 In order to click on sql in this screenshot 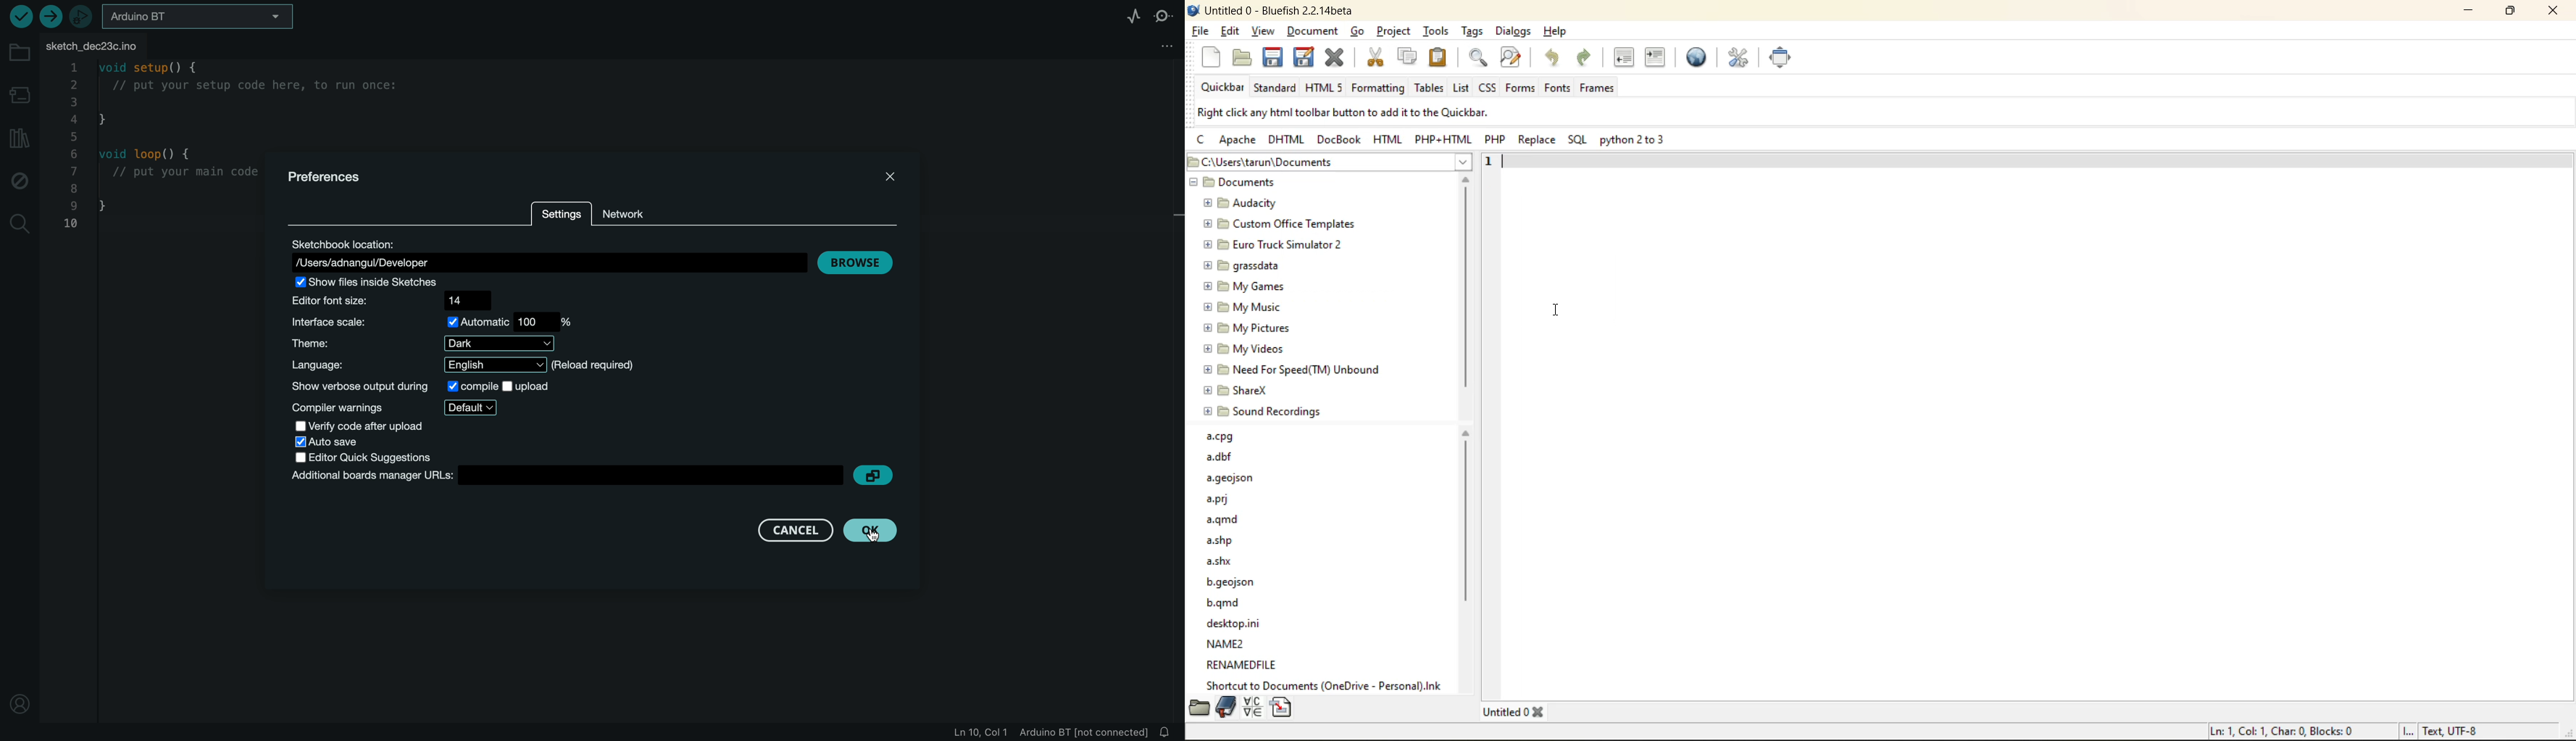, I will do `click(1579, 138)`.